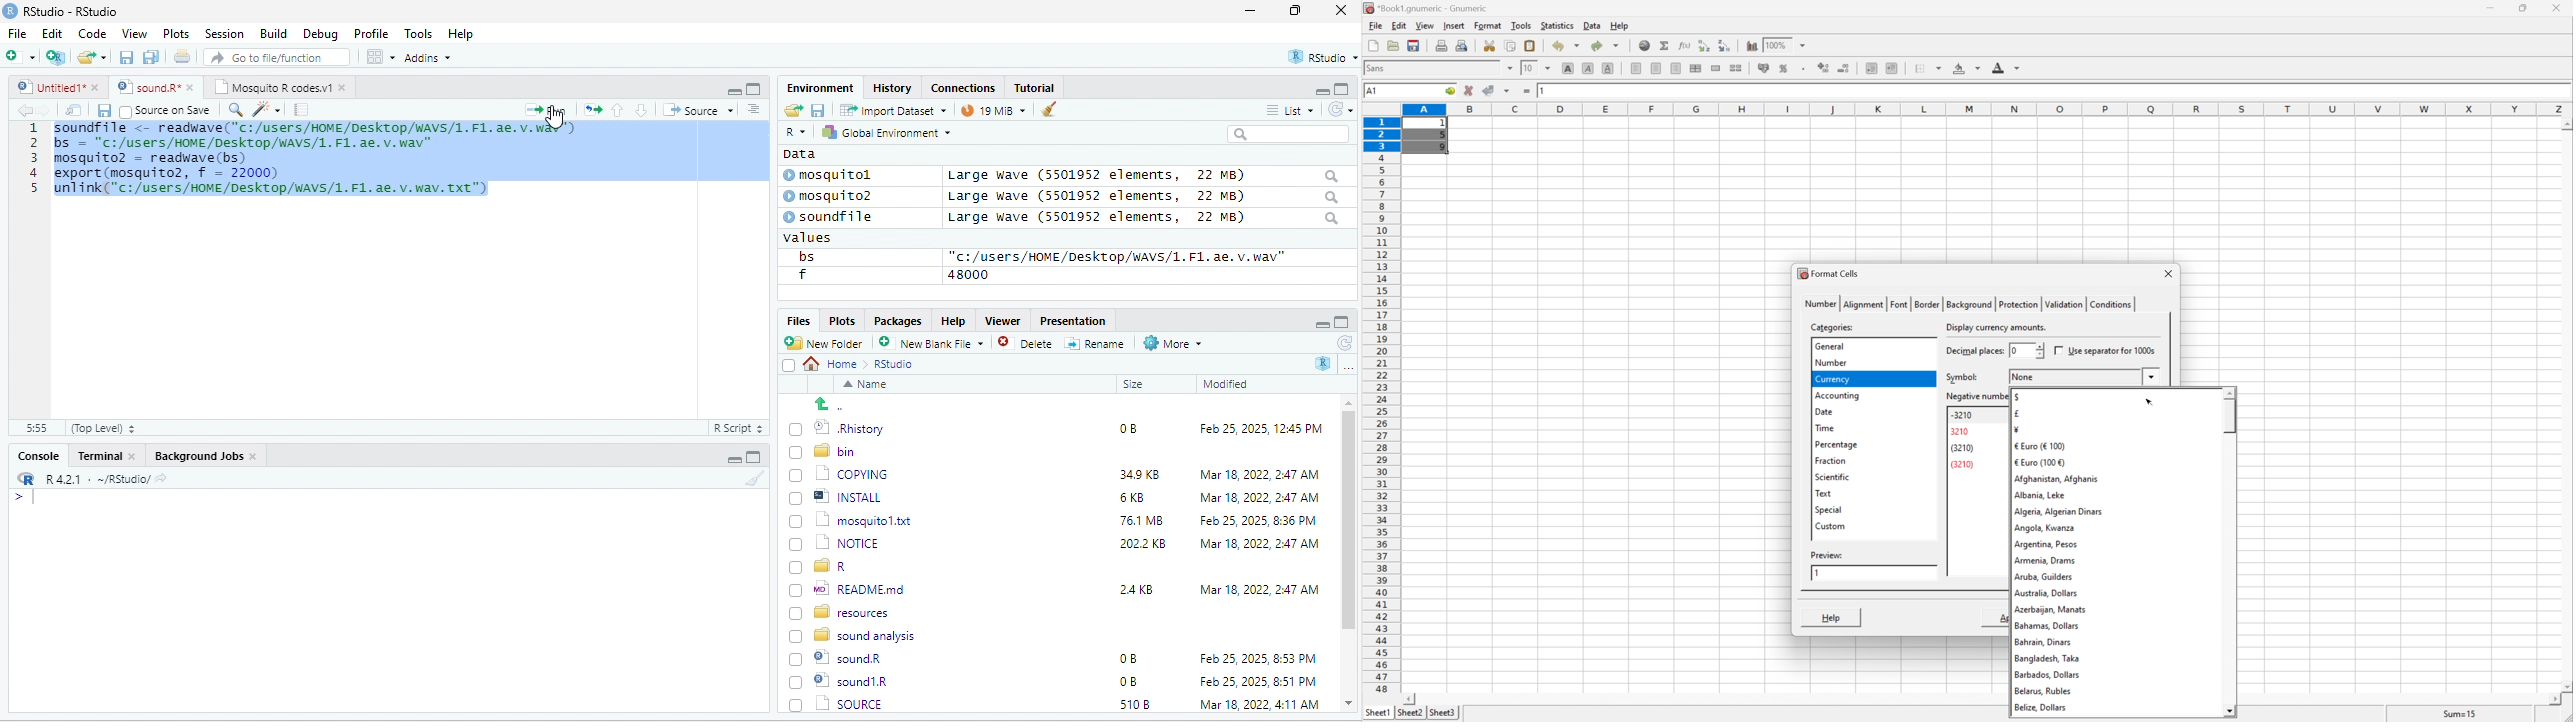 The height and width of the screenshot is (728, 2576). What do you see at coordinates (753, 88) in the screenshot?
I see `maximize` at bounding box center [753, 88].